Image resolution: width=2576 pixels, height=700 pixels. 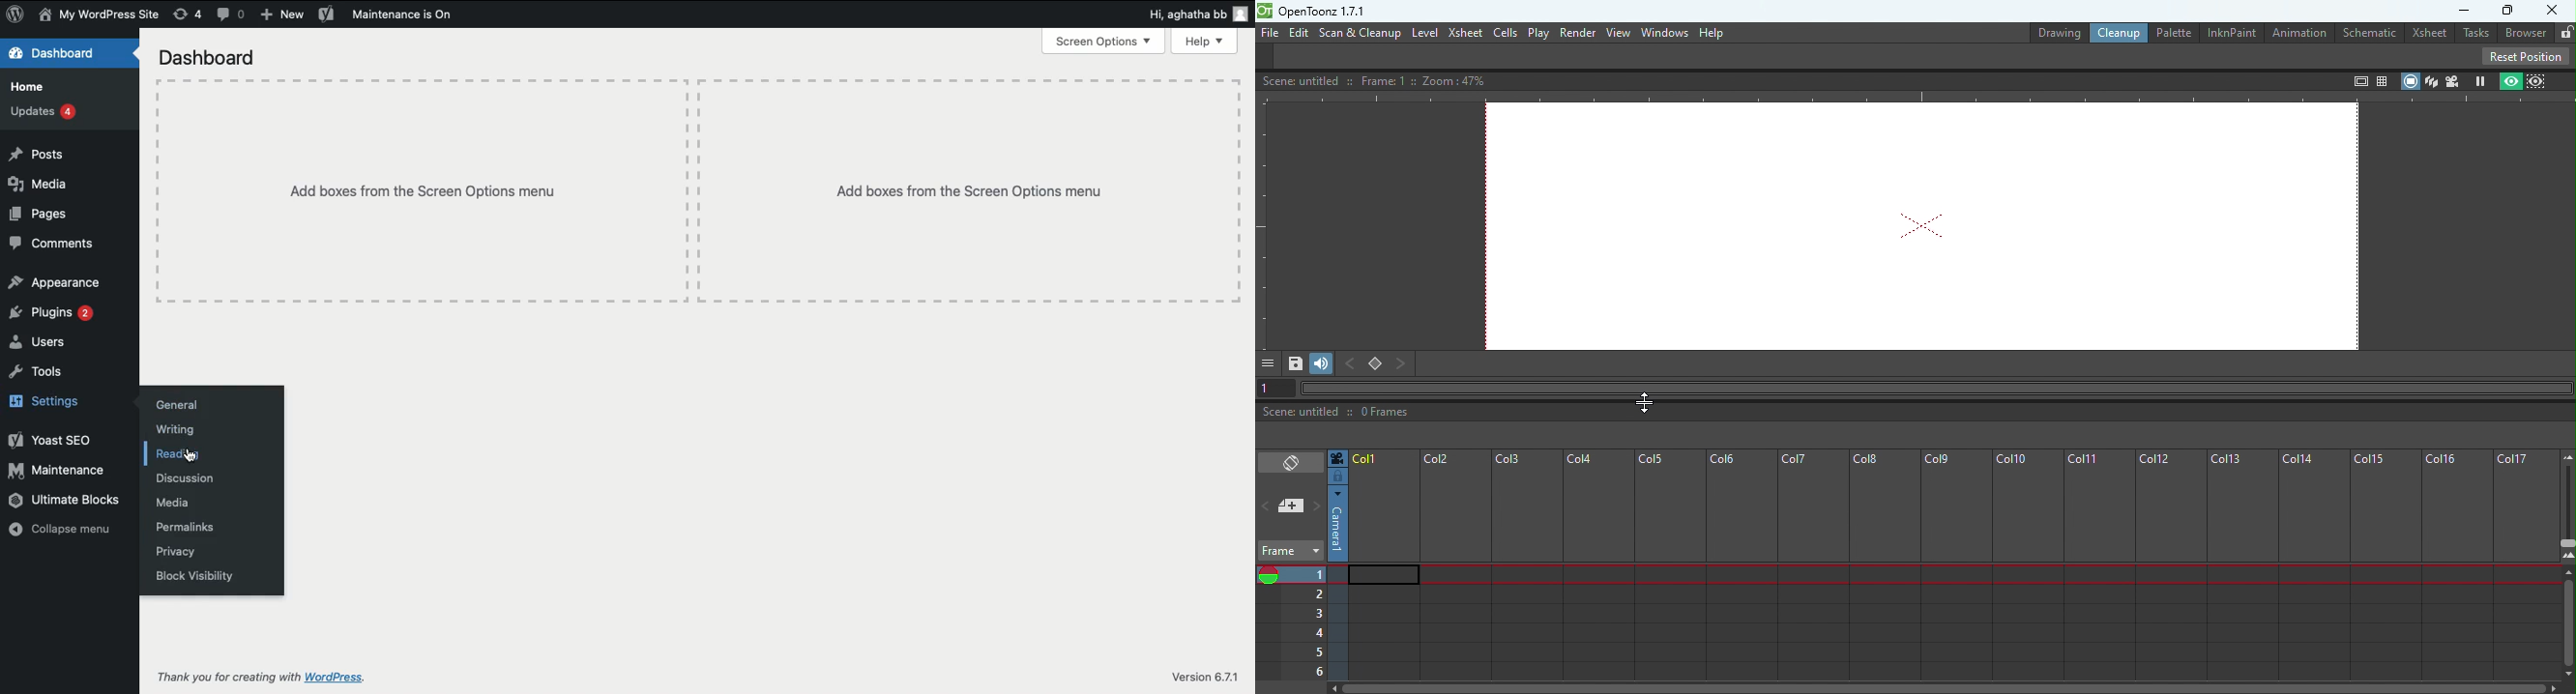 What do you see at coordinates (1294, 361) in the screenshot?
I see `Save Image` at bounding box center [1294, 361].